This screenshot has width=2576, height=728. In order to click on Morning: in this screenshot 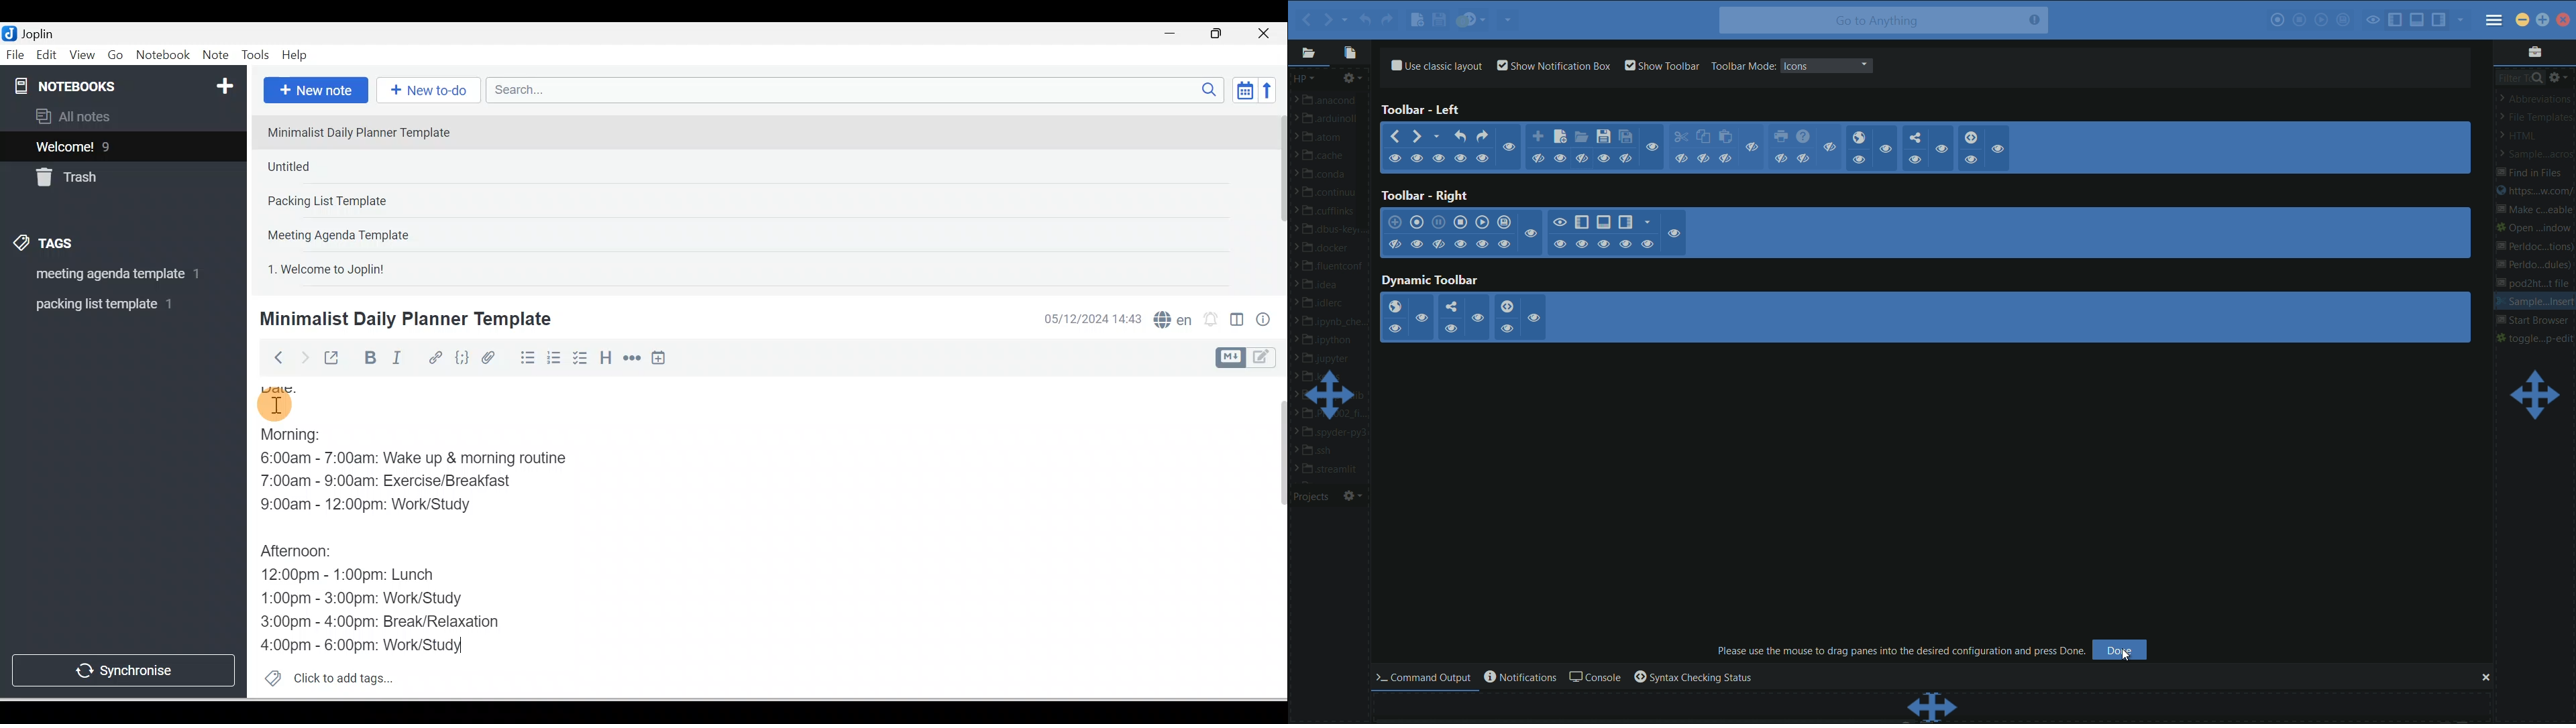, I will do `click(305, 436)`.